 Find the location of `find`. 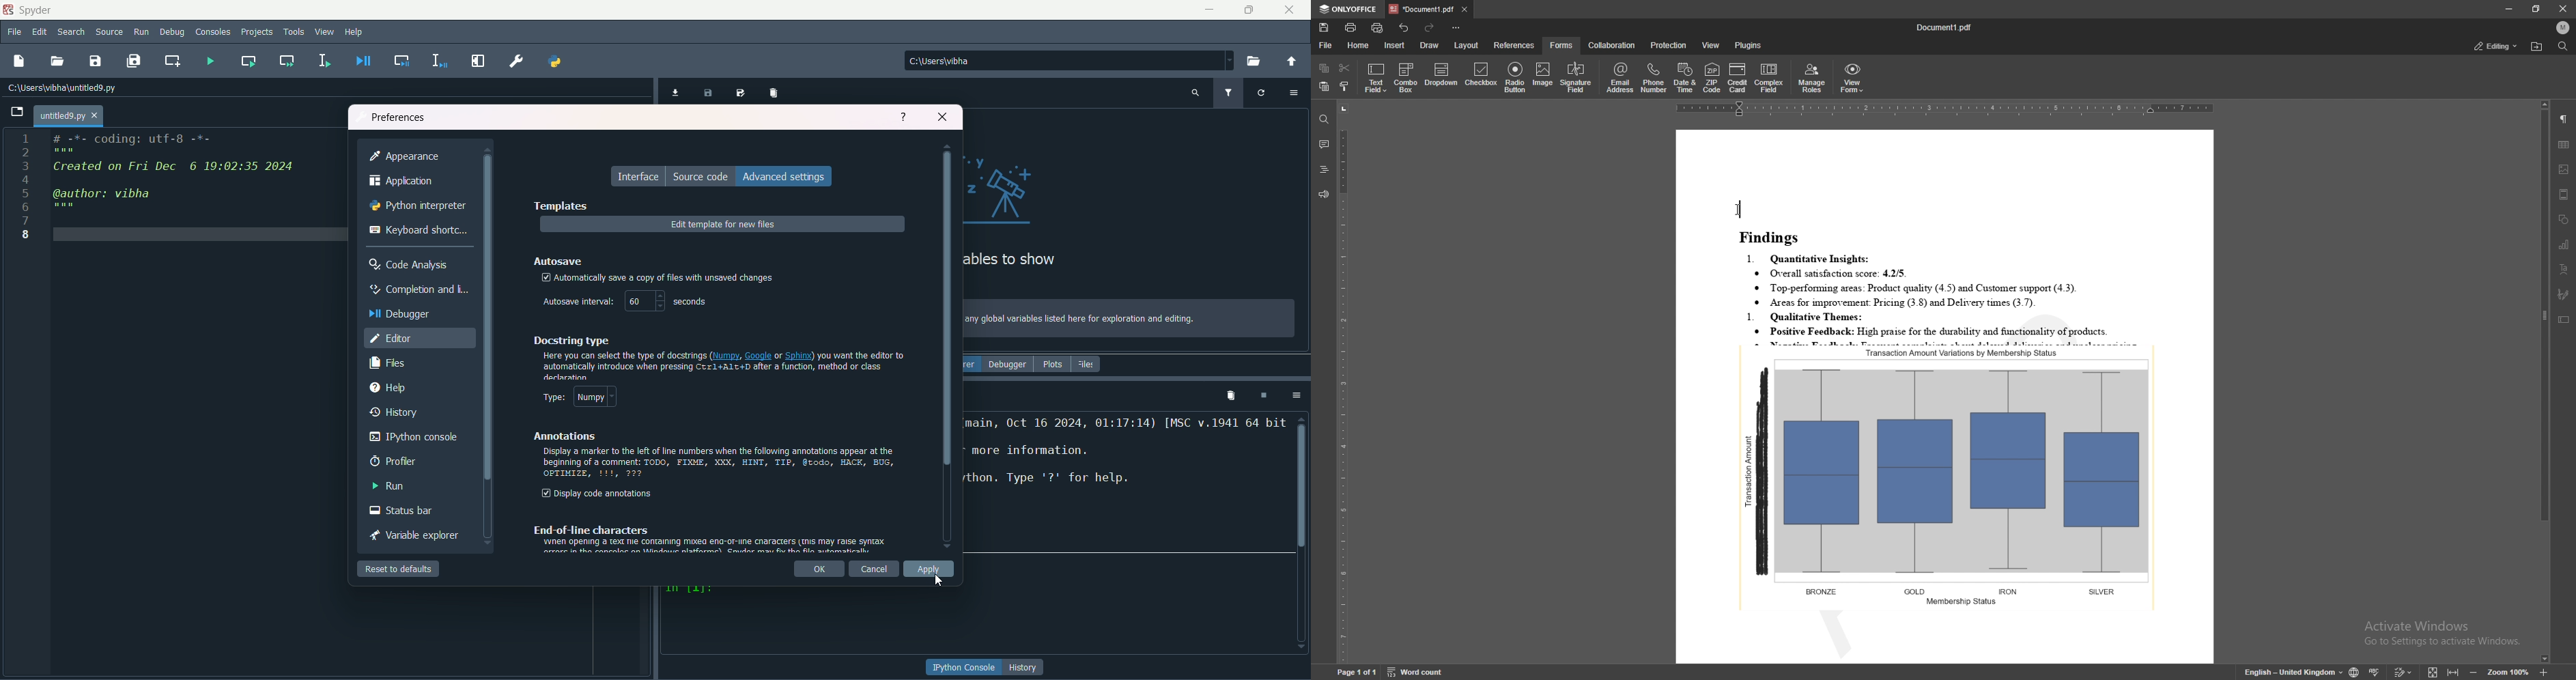

find is located at coordinates (1323, 120).